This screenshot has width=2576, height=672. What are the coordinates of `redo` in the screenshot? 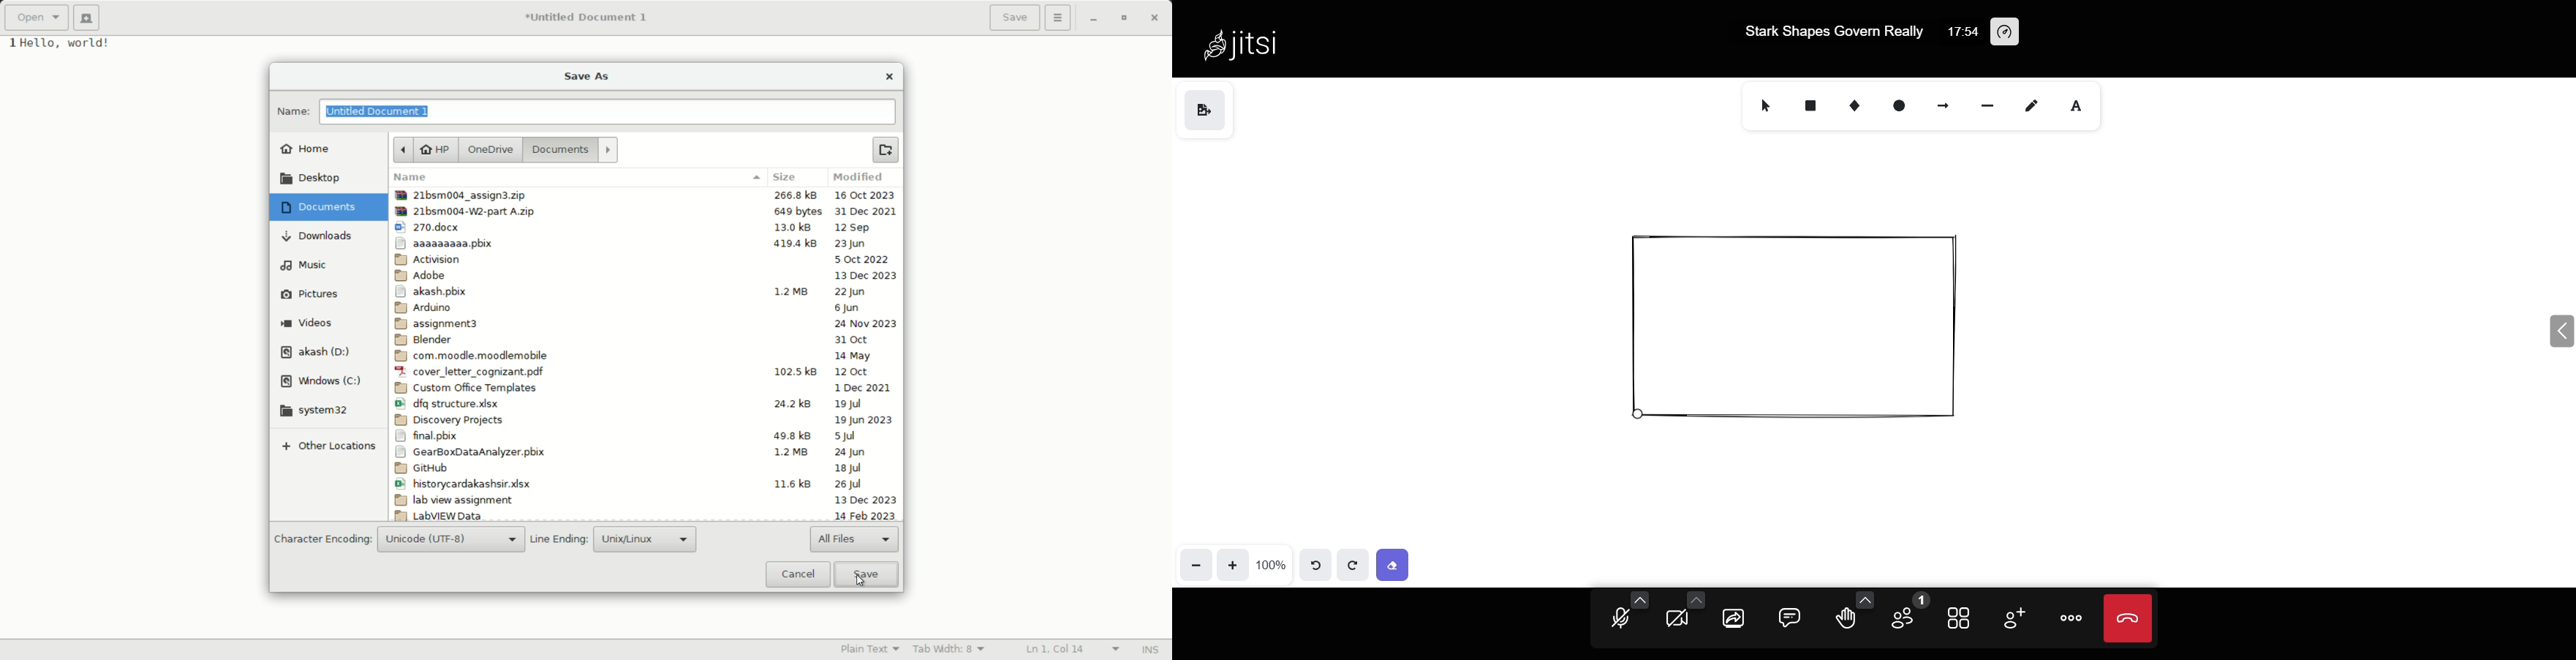 It's located at (1351, 564).